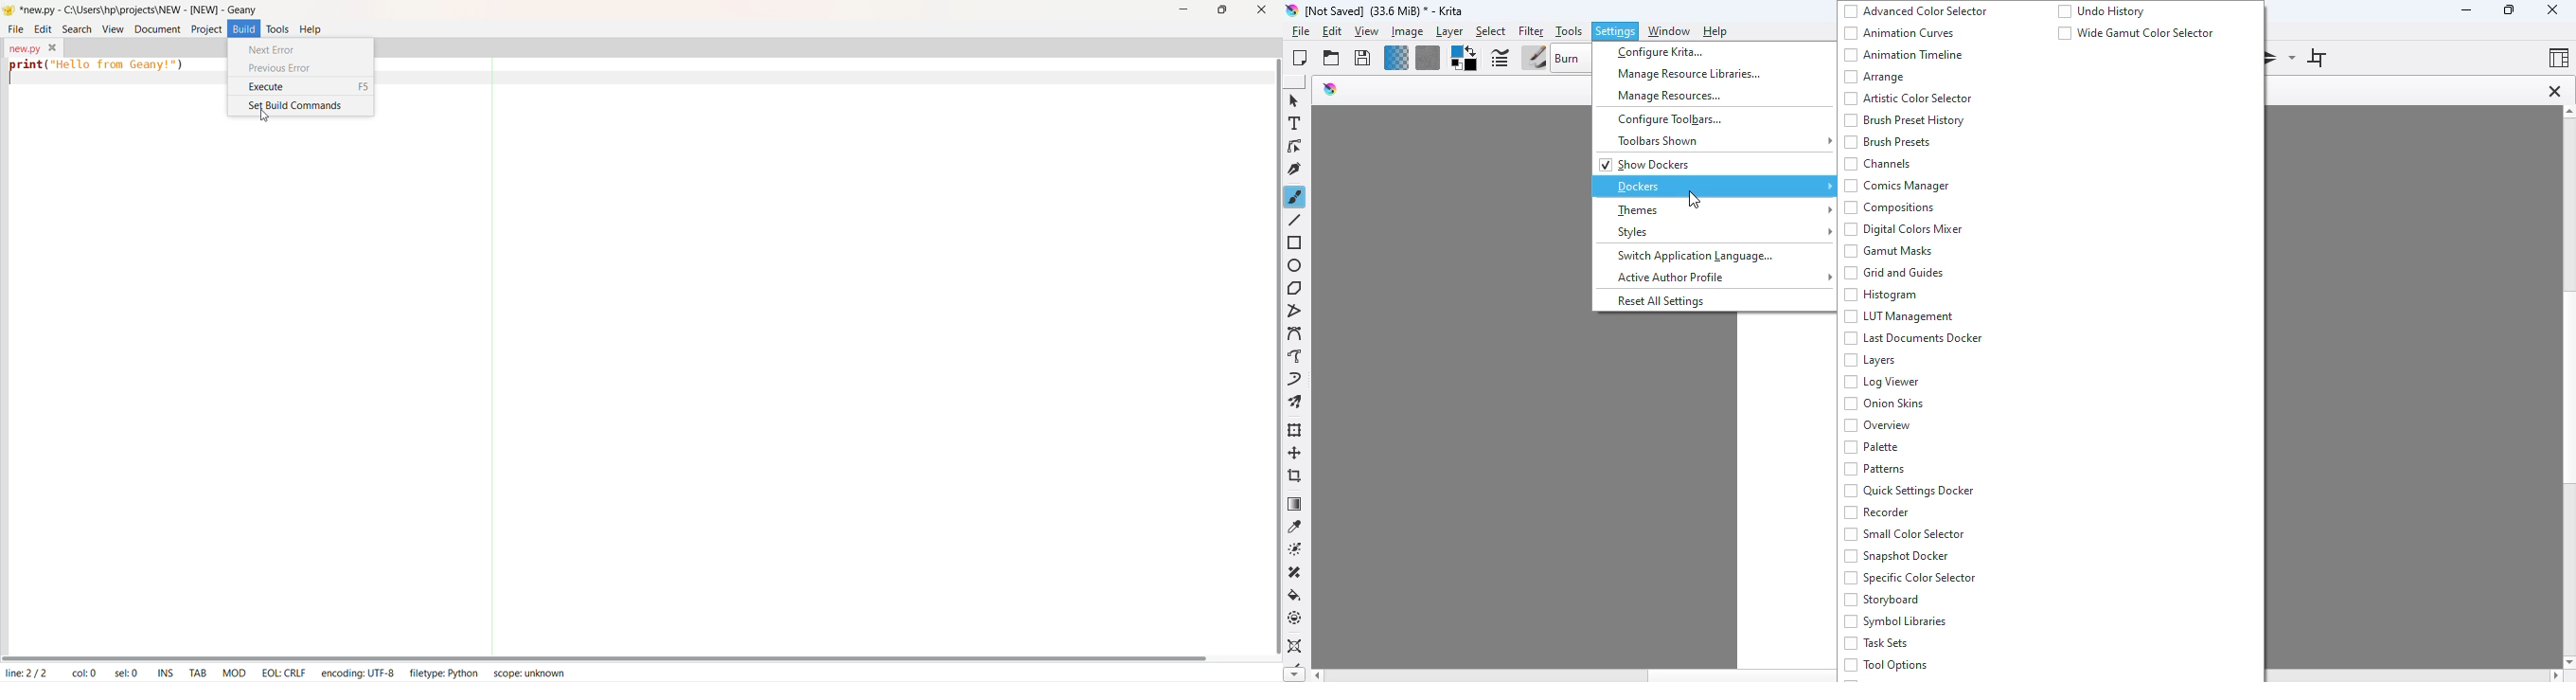 This screenshot has width=2576, height=700. I want to click on scroll right, so click(2554, 676).